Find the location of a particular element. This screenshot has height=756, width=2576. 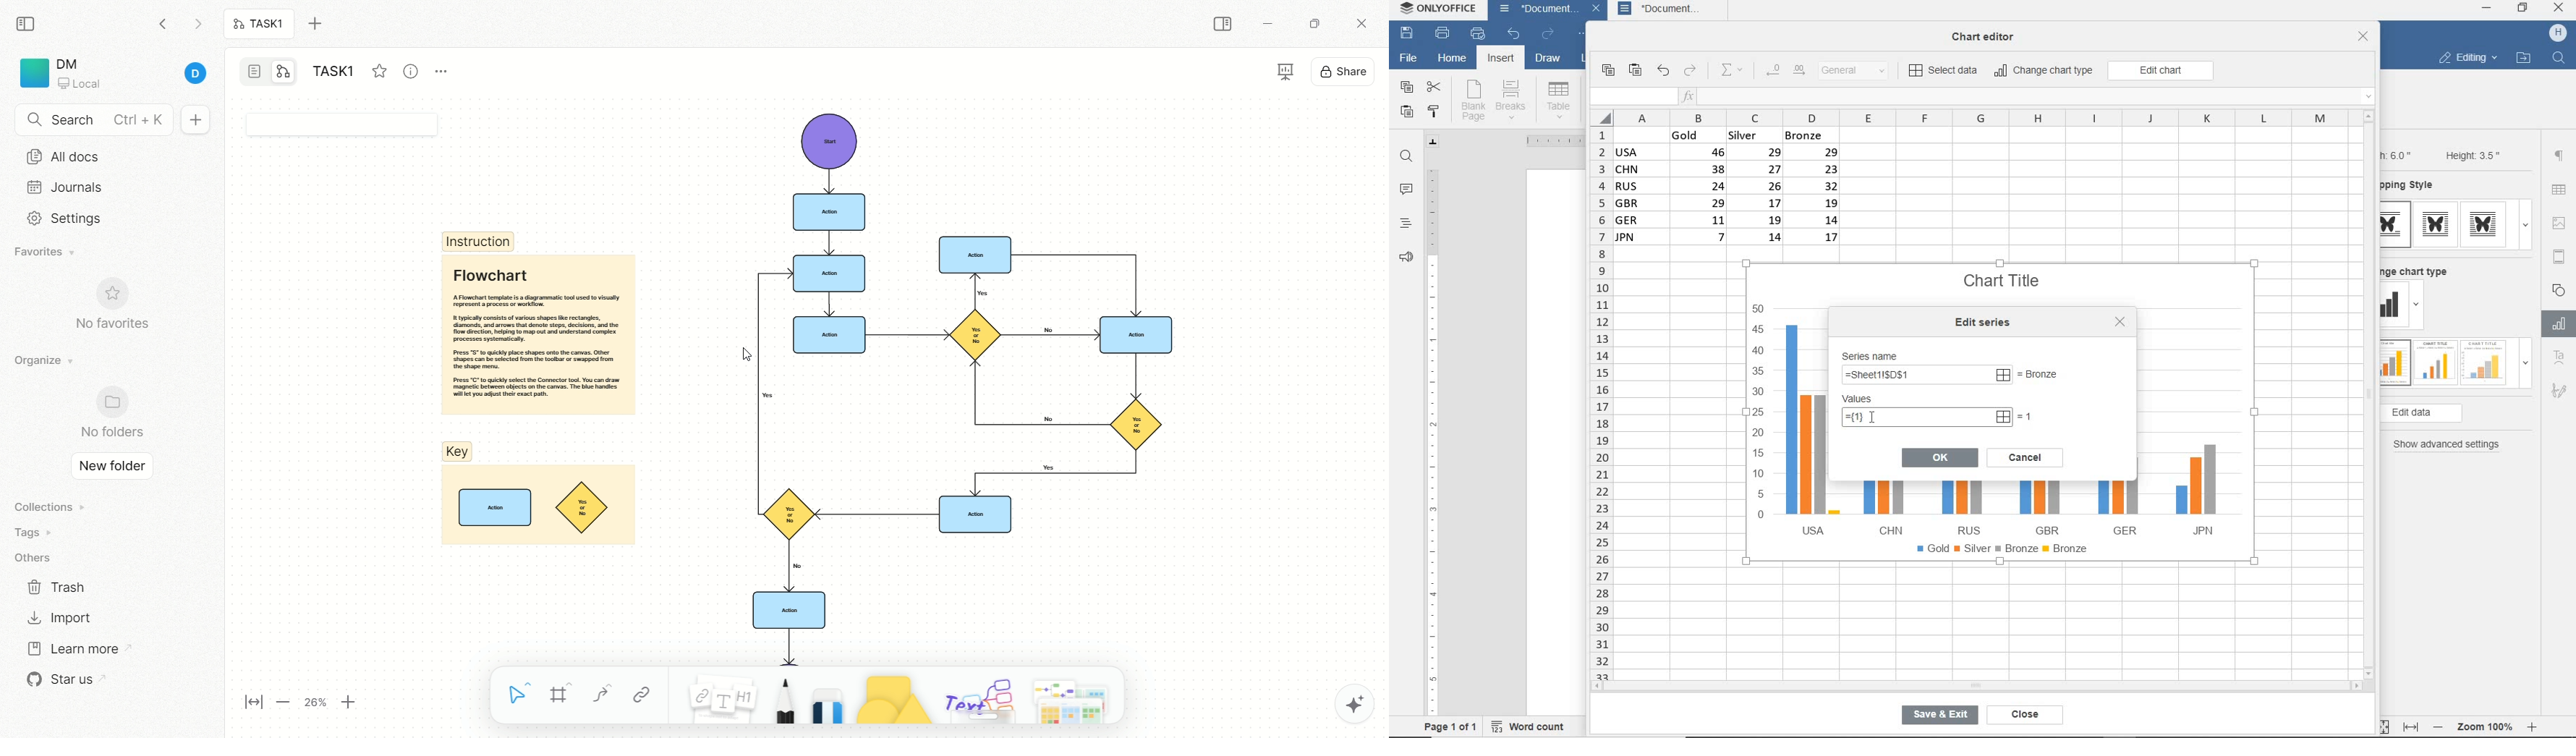

close is located at coordinates (2021, 715).